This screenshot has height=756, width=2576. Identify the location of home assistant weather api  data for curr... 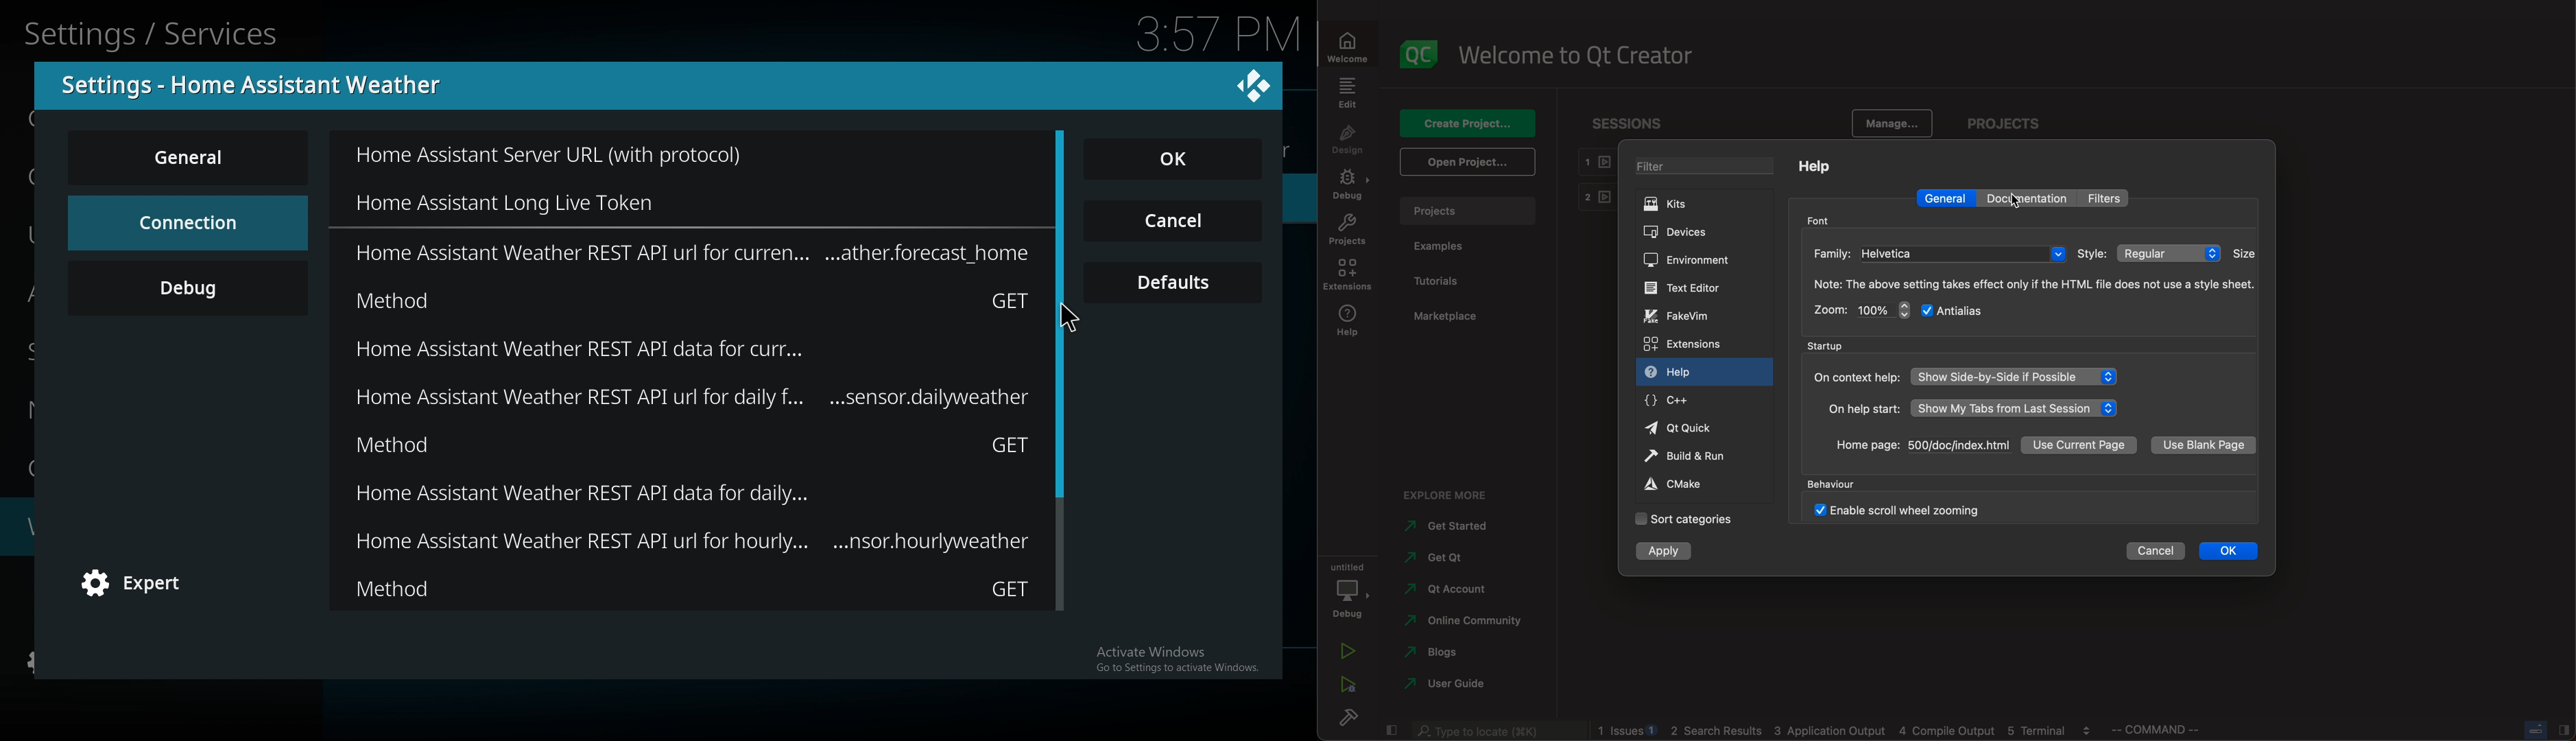
(684, 349).